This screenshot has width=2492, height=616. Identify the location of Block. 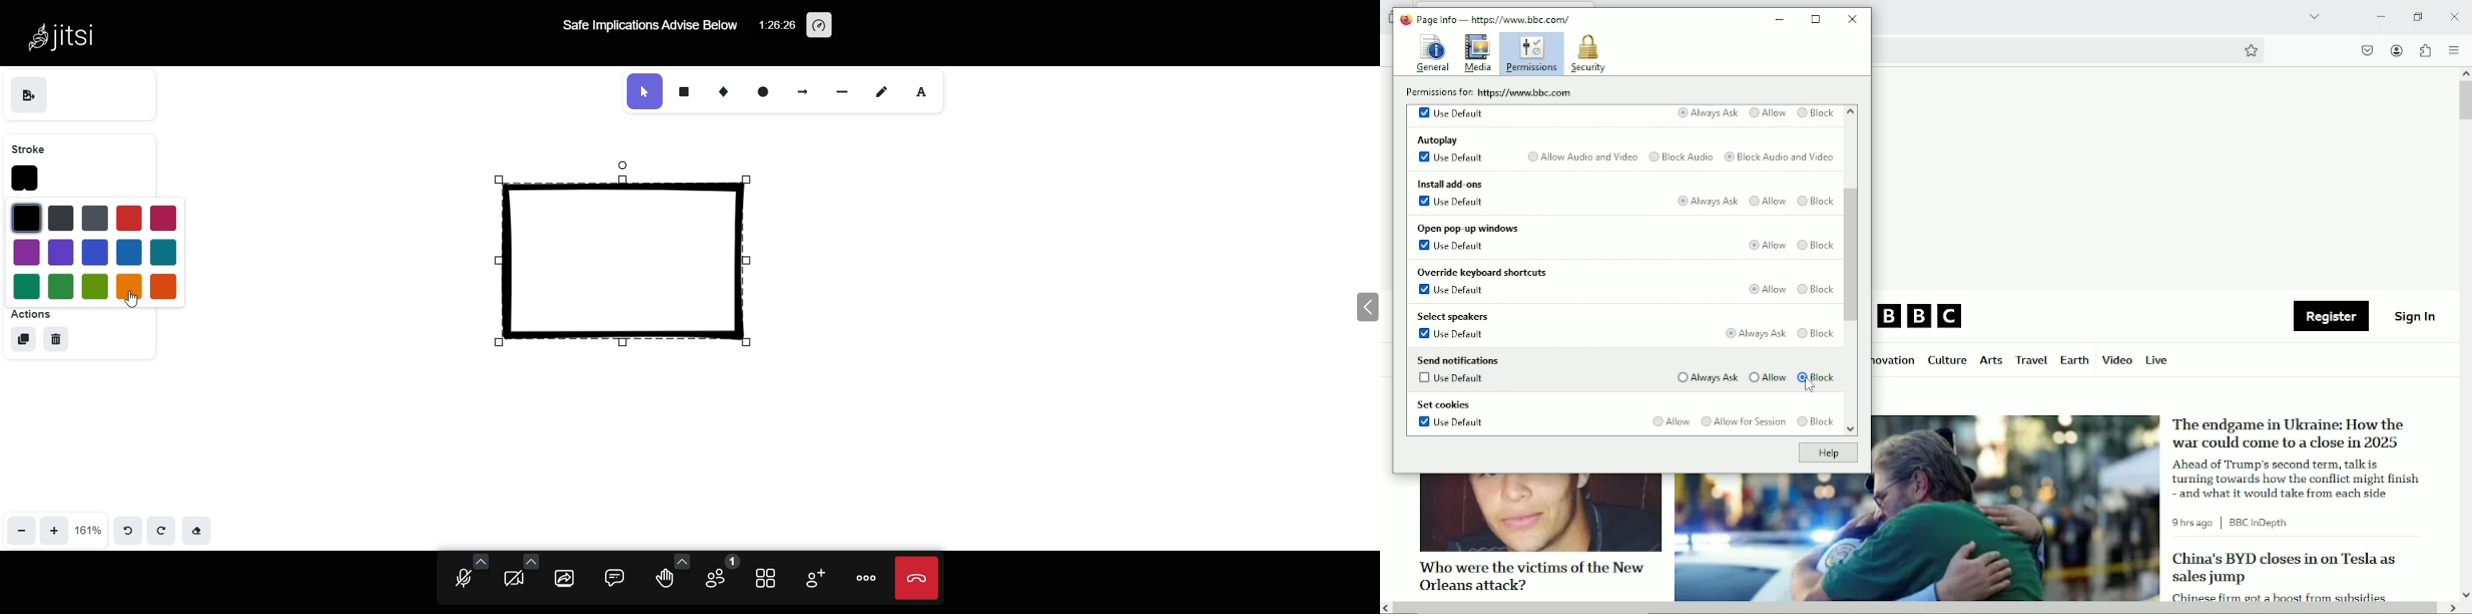
(1816, 113).